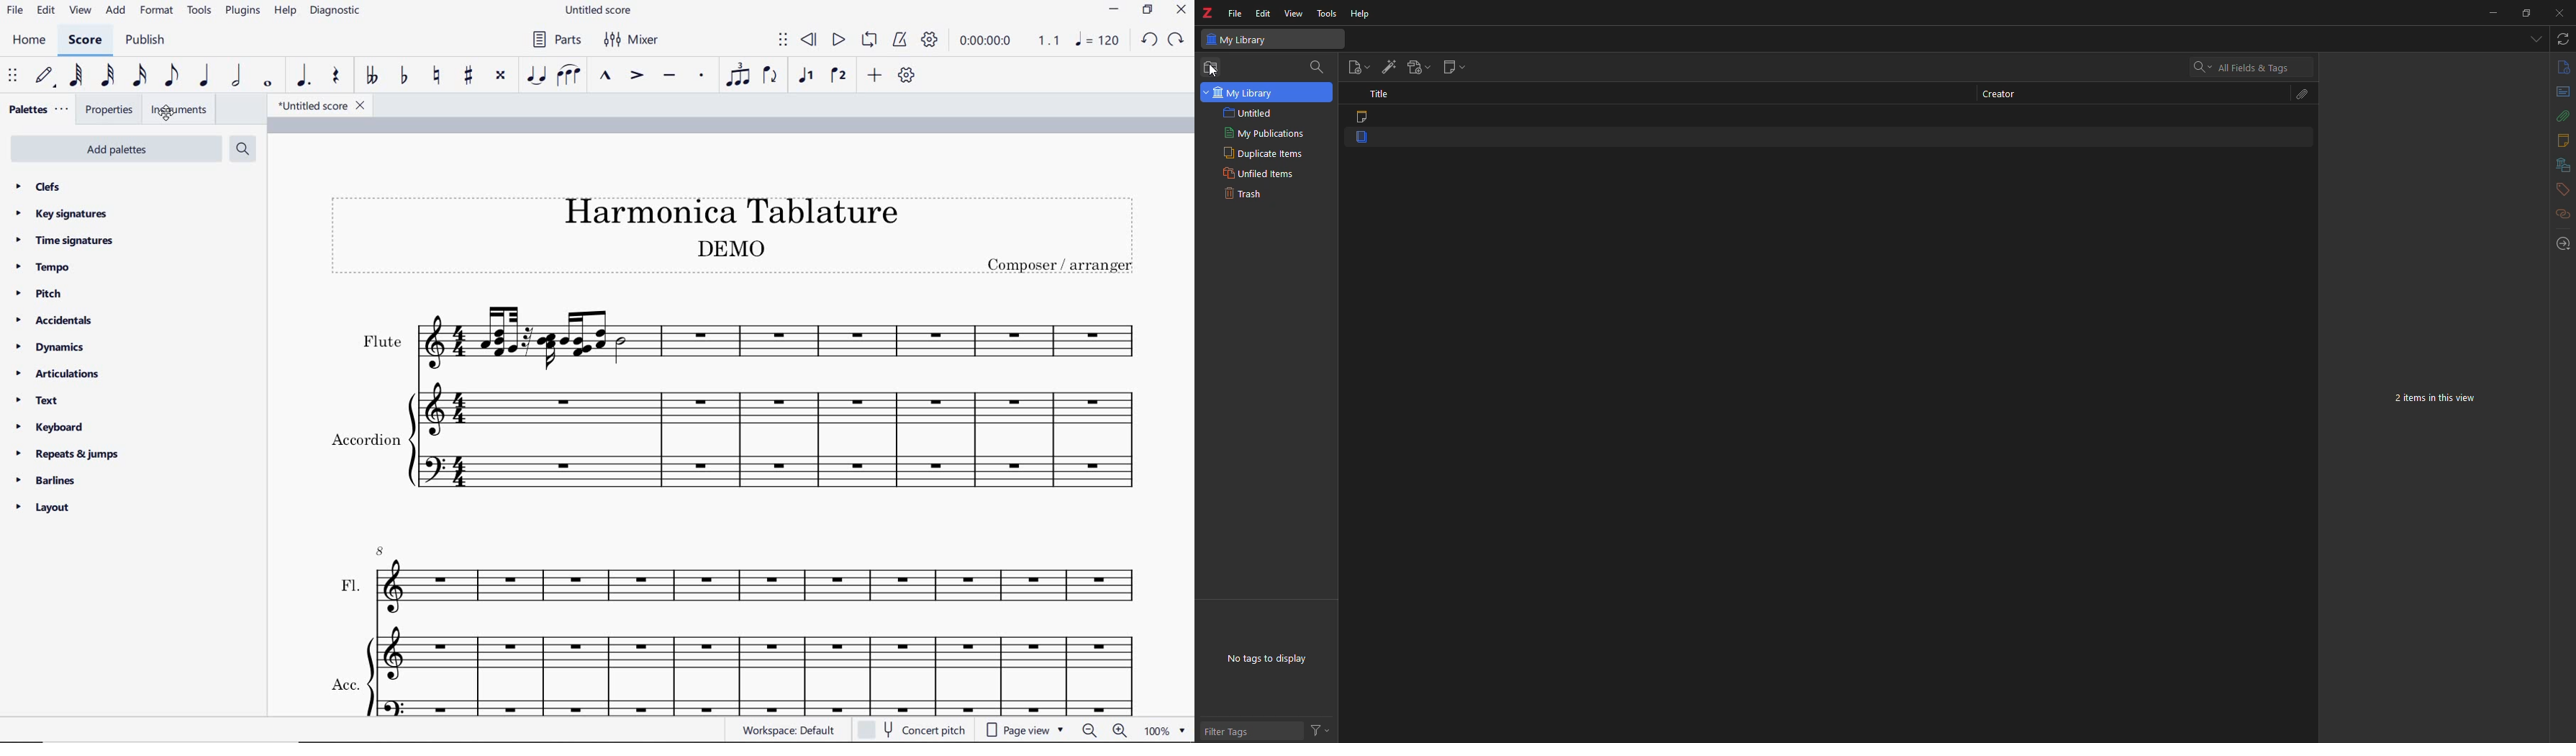 Image resolution: width=2576 pixels, height=756 pixels. Describe the element at coordinates (1098, 42) in the screenshot. I see `NOTE` at that location.